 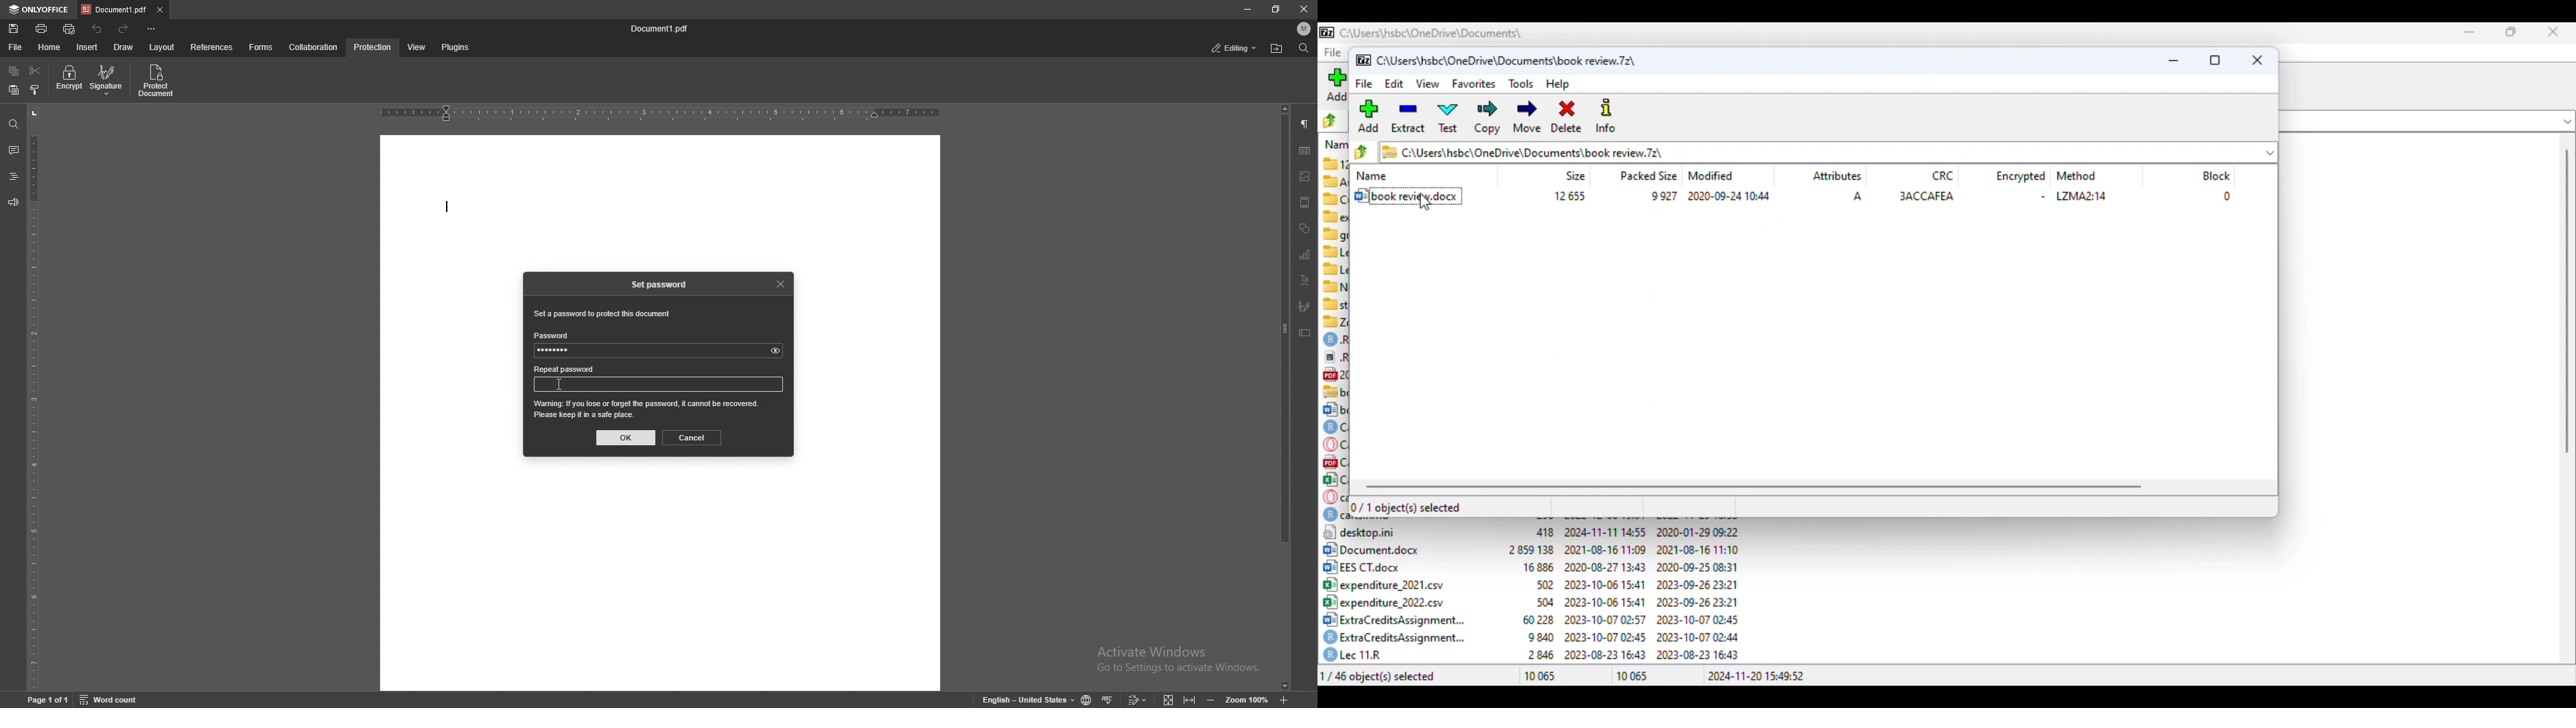 What do you see at coordinates (1394, 84) in the screenshot?
I see `edit` at bounding box center [1394, 84].